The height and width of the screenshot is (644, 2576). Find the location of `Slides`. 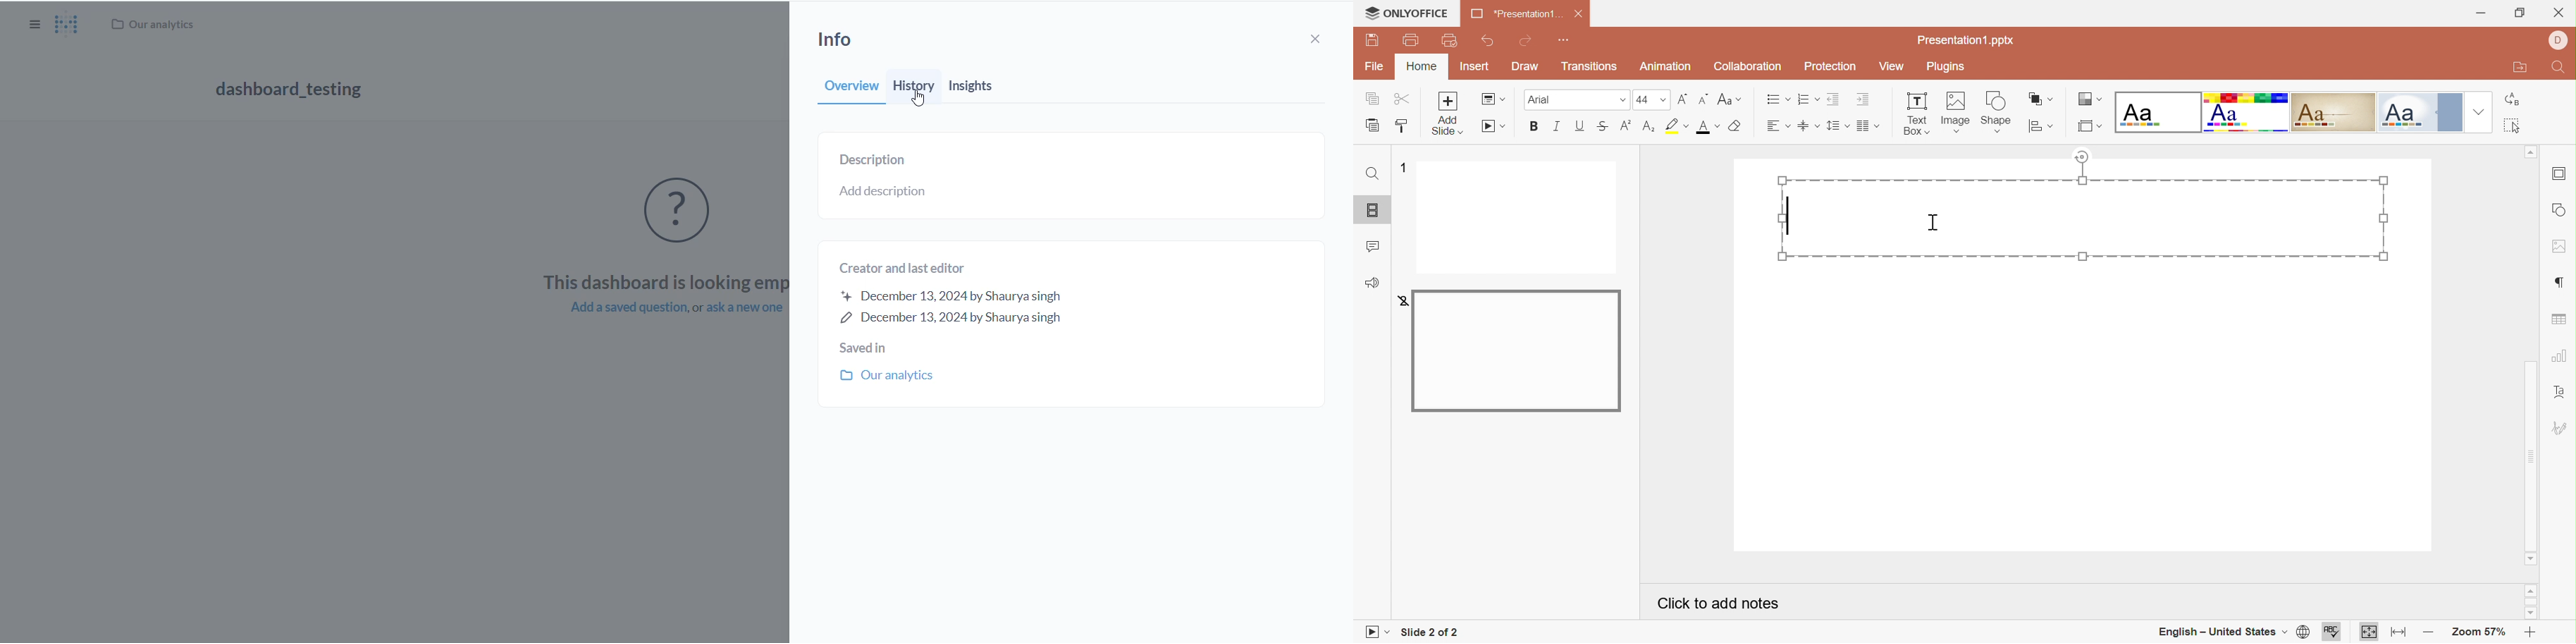

Slides is located at coordinates (1368, 210).